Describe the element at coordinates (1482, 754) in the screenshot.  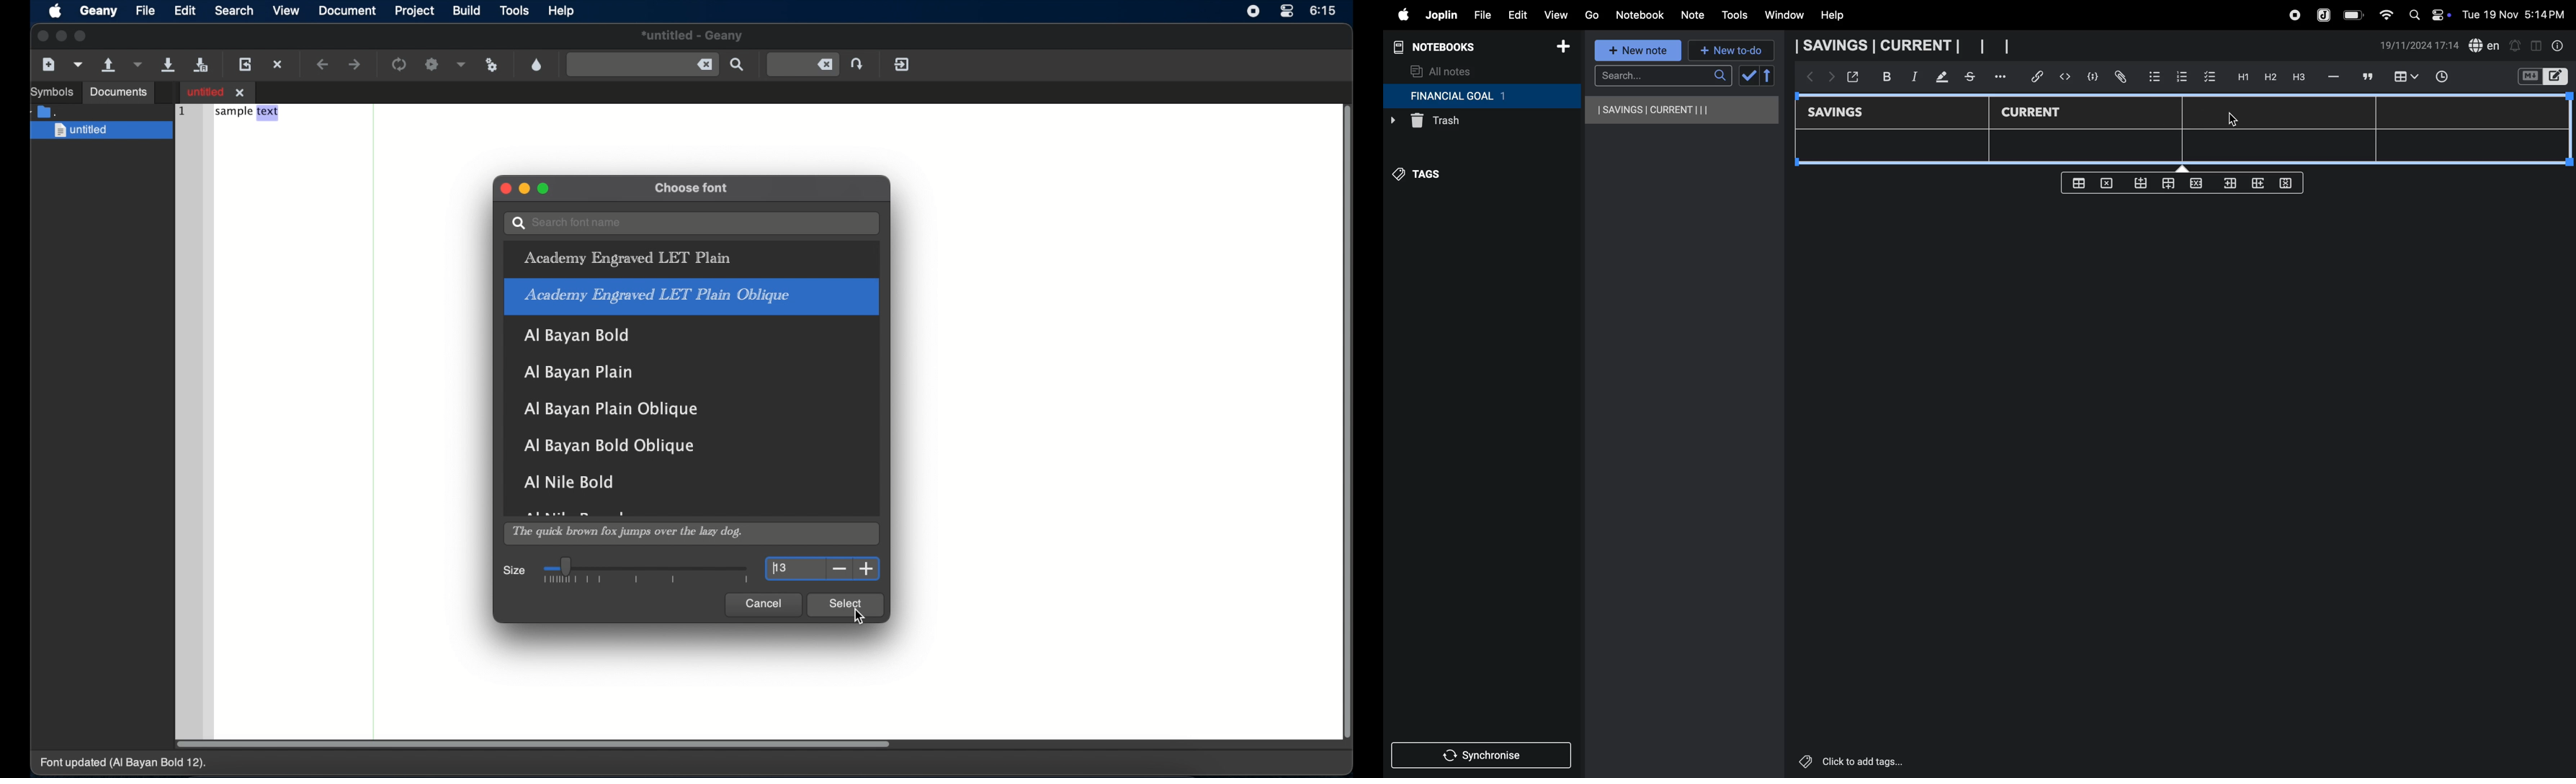
I see `synchronize` at that location.